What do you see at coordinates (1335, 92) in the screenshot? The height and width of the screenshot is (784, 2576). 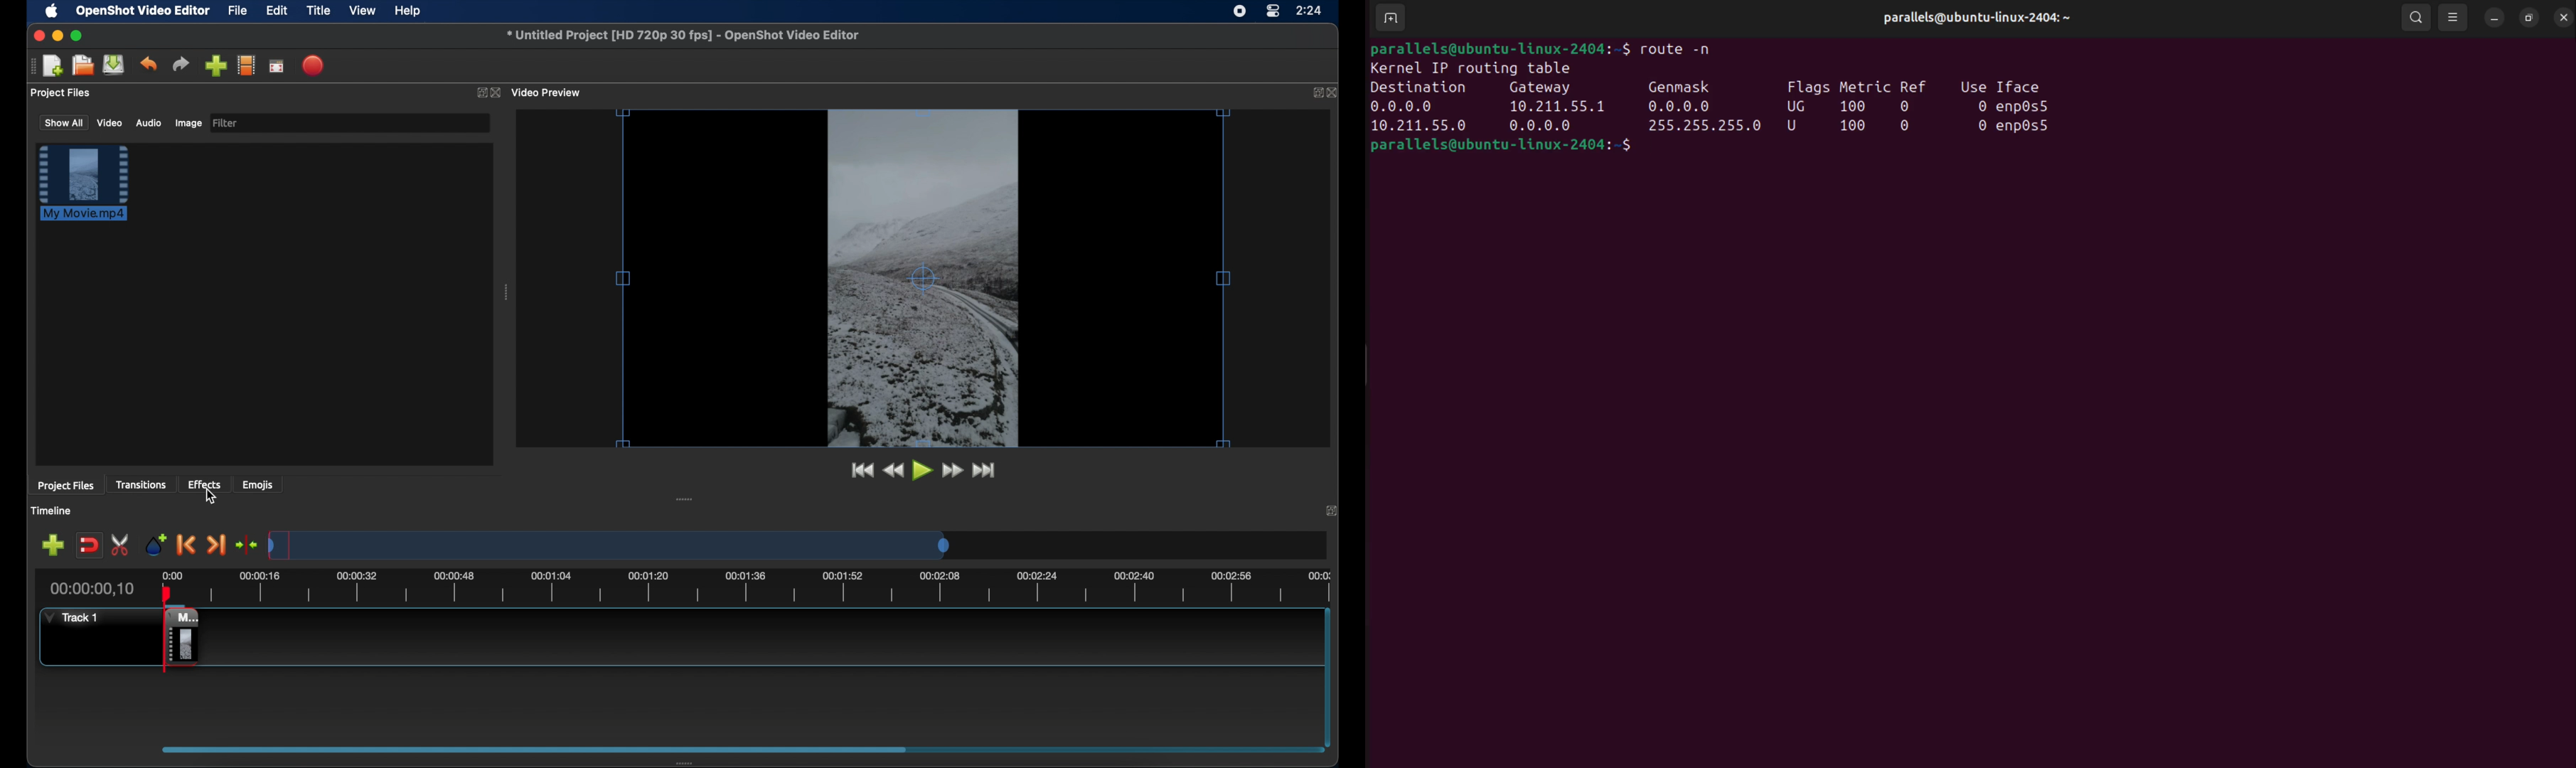 I see `close` at bounding box center [1335, 92].